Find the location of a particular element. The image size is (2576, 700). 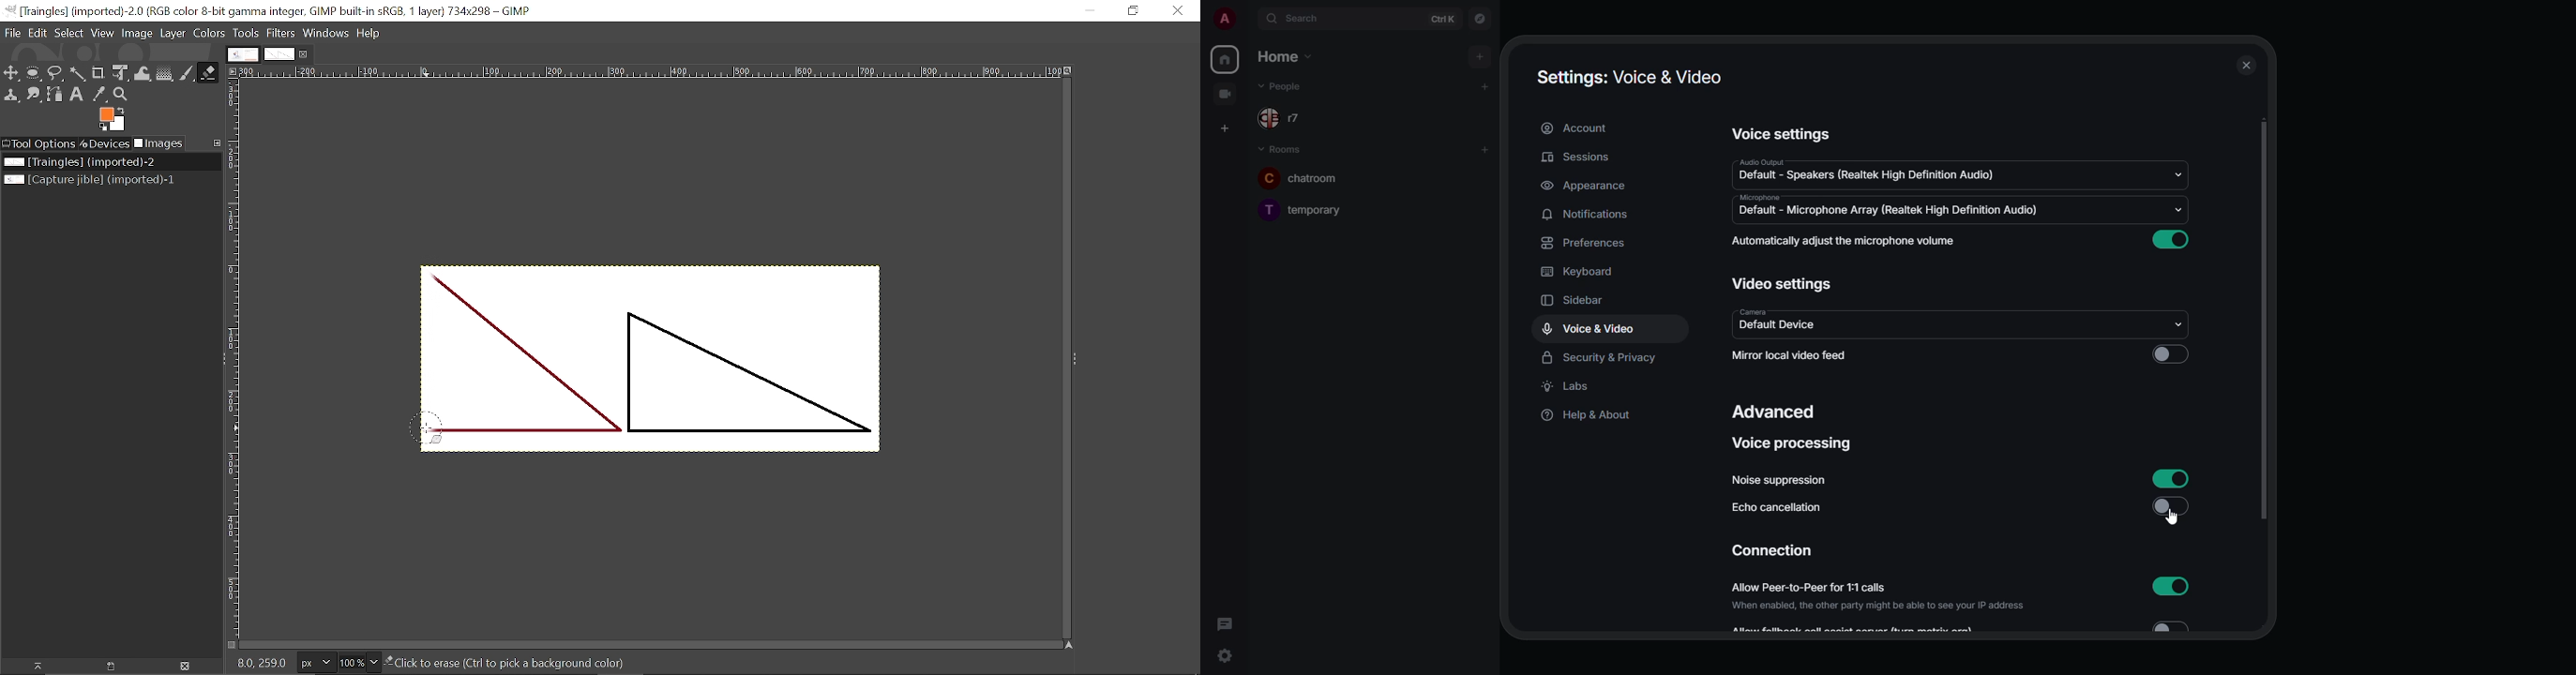

disabled is located at coordinates (2173, 509).